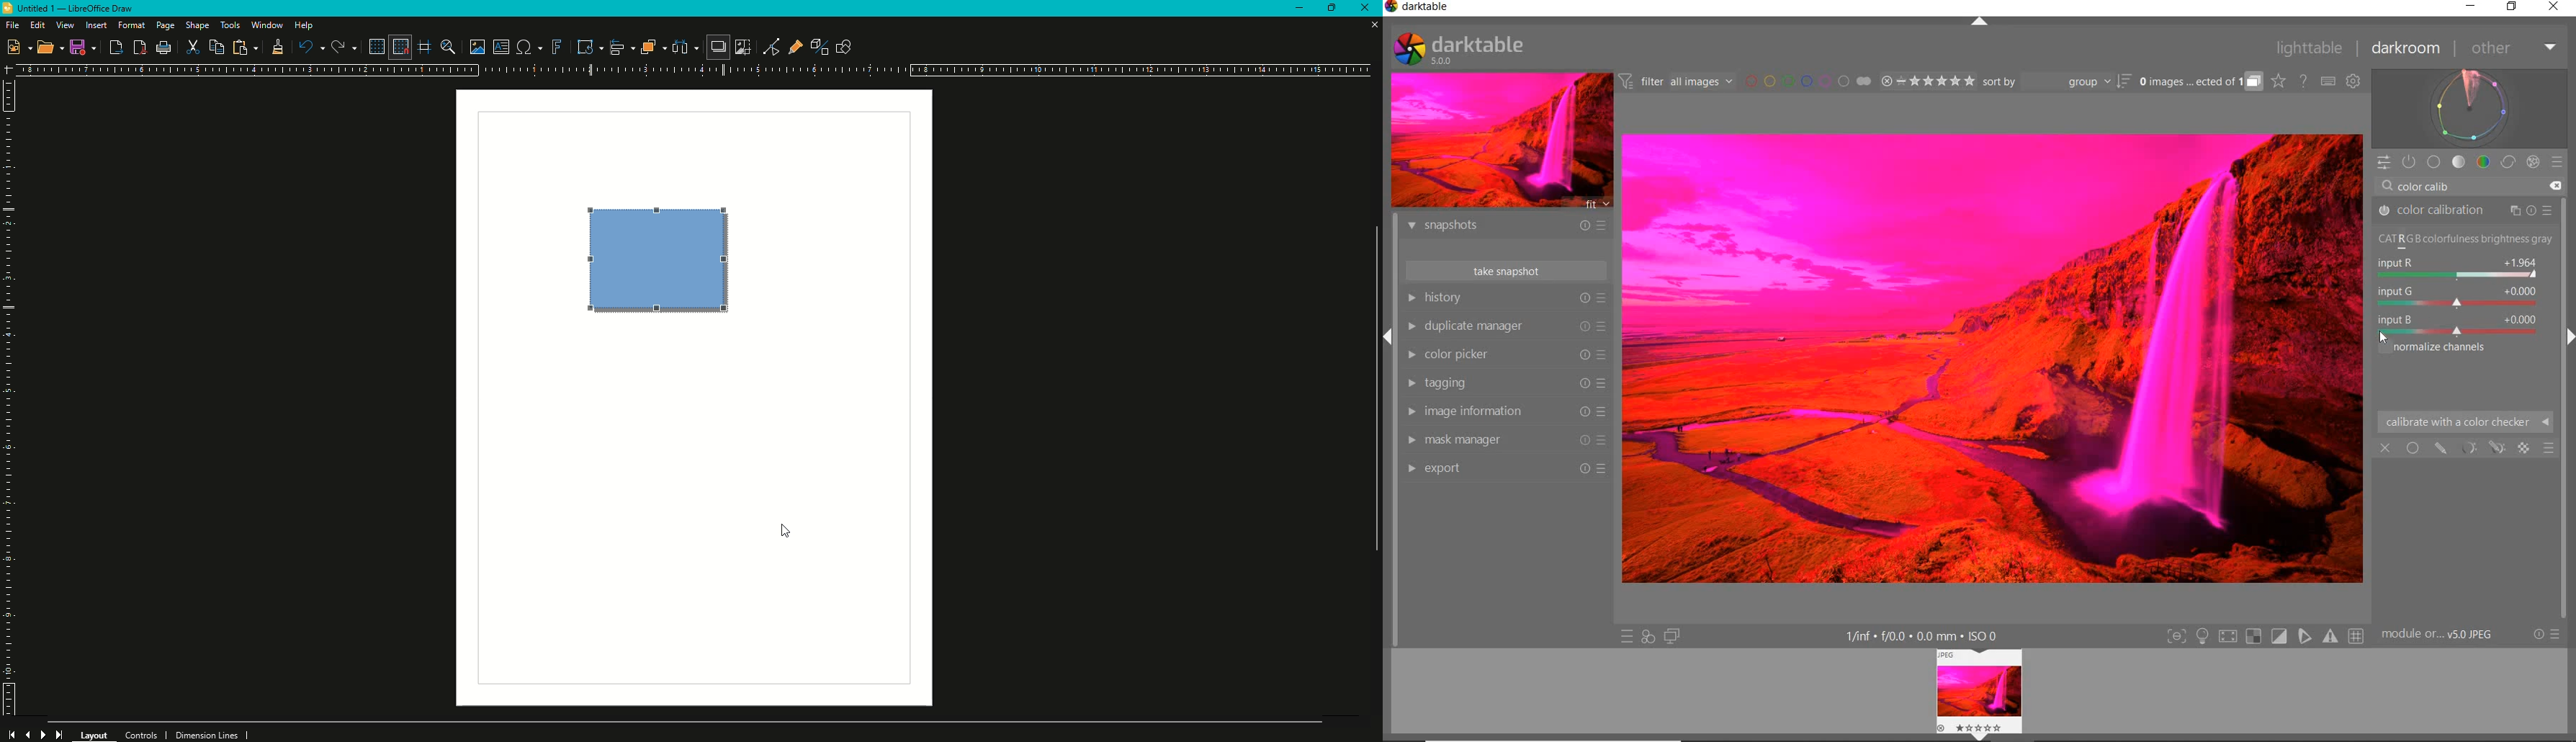 This screenshot has width=2576, height=756. I want to click on QUICK ACCESS FOR APPLYING ANY OF YOUR STYLES, so click(1647, 638).